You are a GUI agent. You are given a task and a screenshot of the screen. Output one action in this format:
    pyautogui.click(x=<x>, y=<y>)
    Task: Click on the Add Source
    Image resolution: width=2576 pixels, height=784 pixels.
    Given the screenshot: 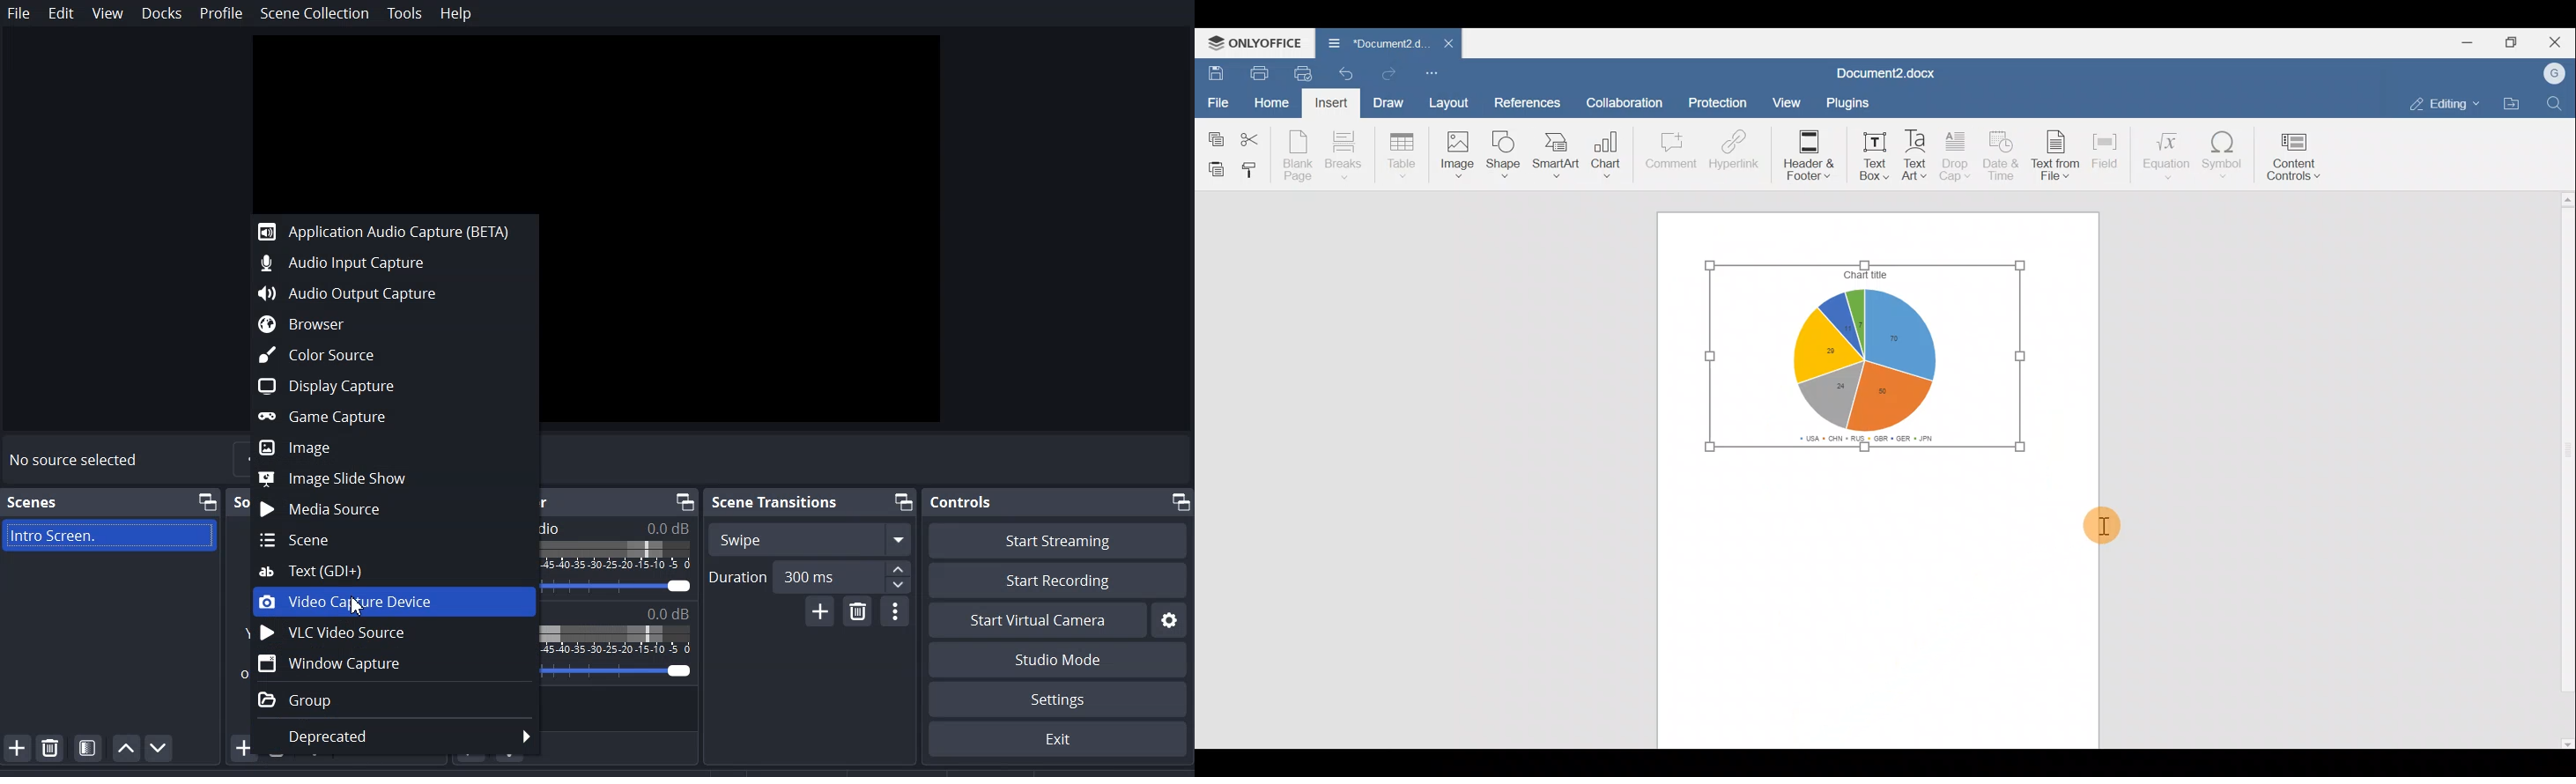 What is the action you would take?
    pyautogui.click(x=231, y=748)
    